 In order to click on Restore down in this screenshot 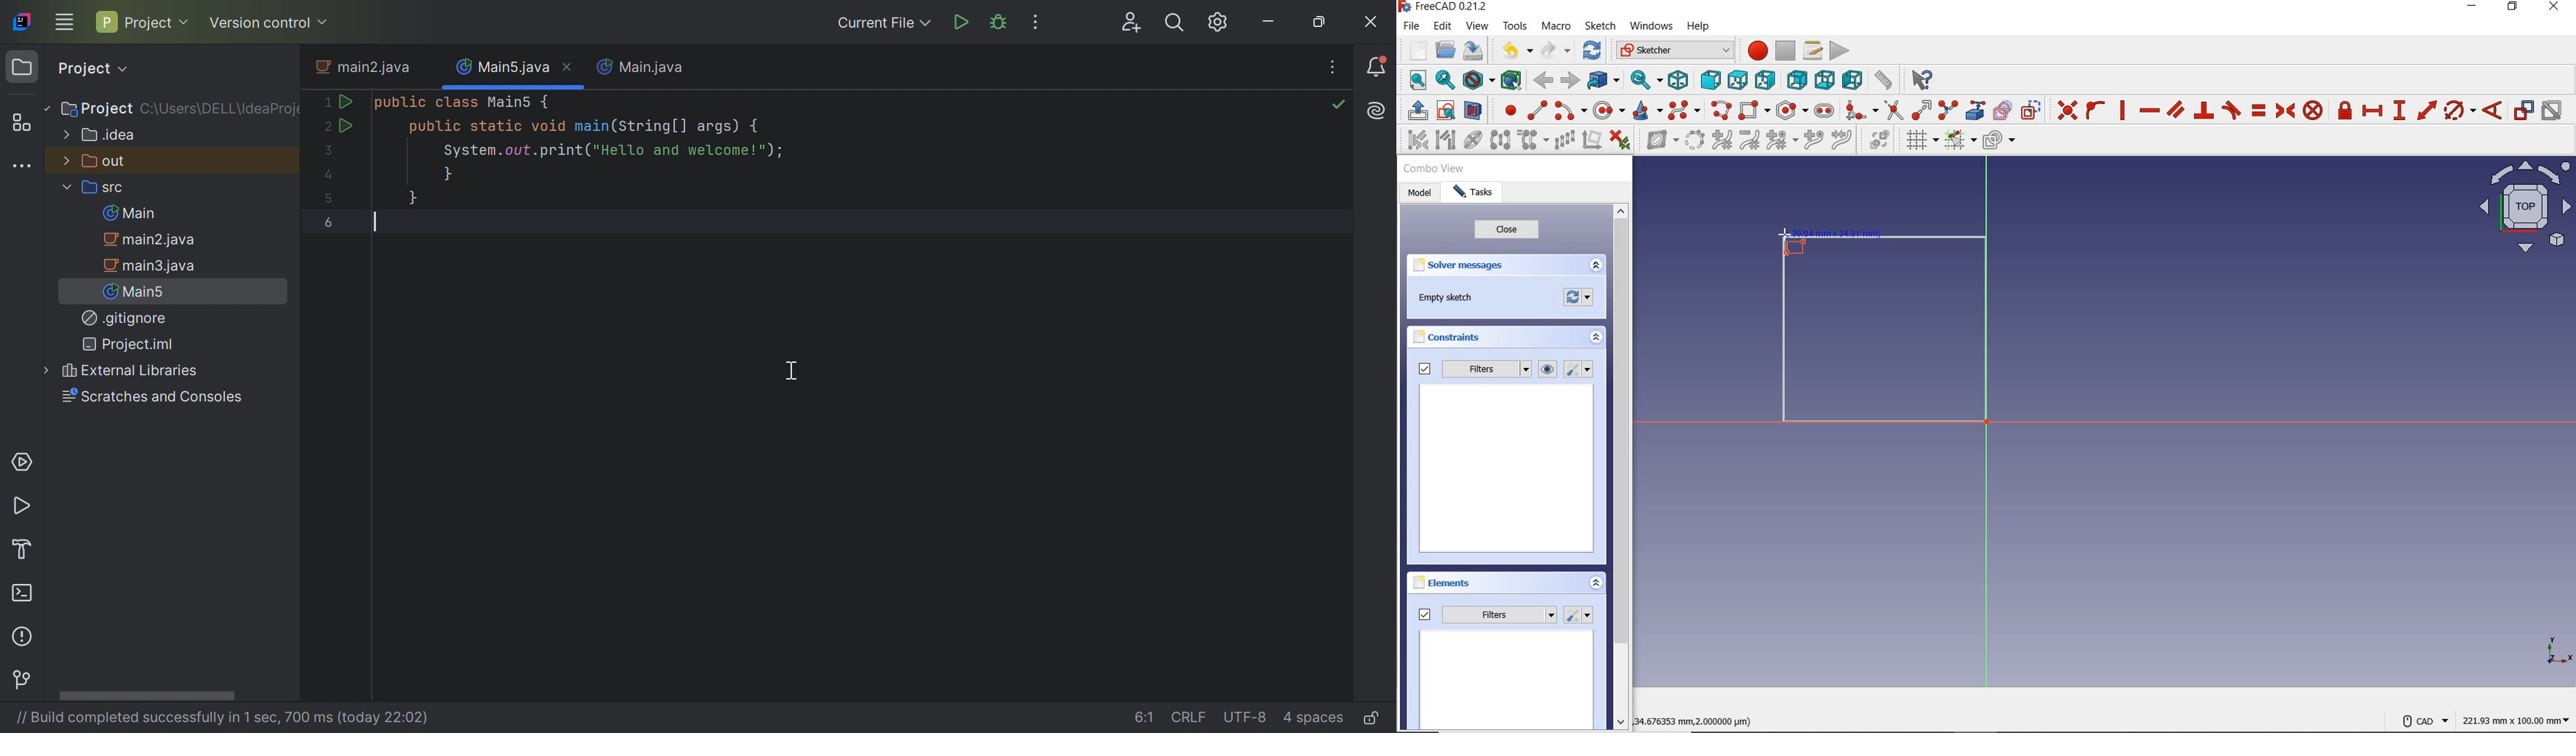, I will do `click(1322, 24)`.